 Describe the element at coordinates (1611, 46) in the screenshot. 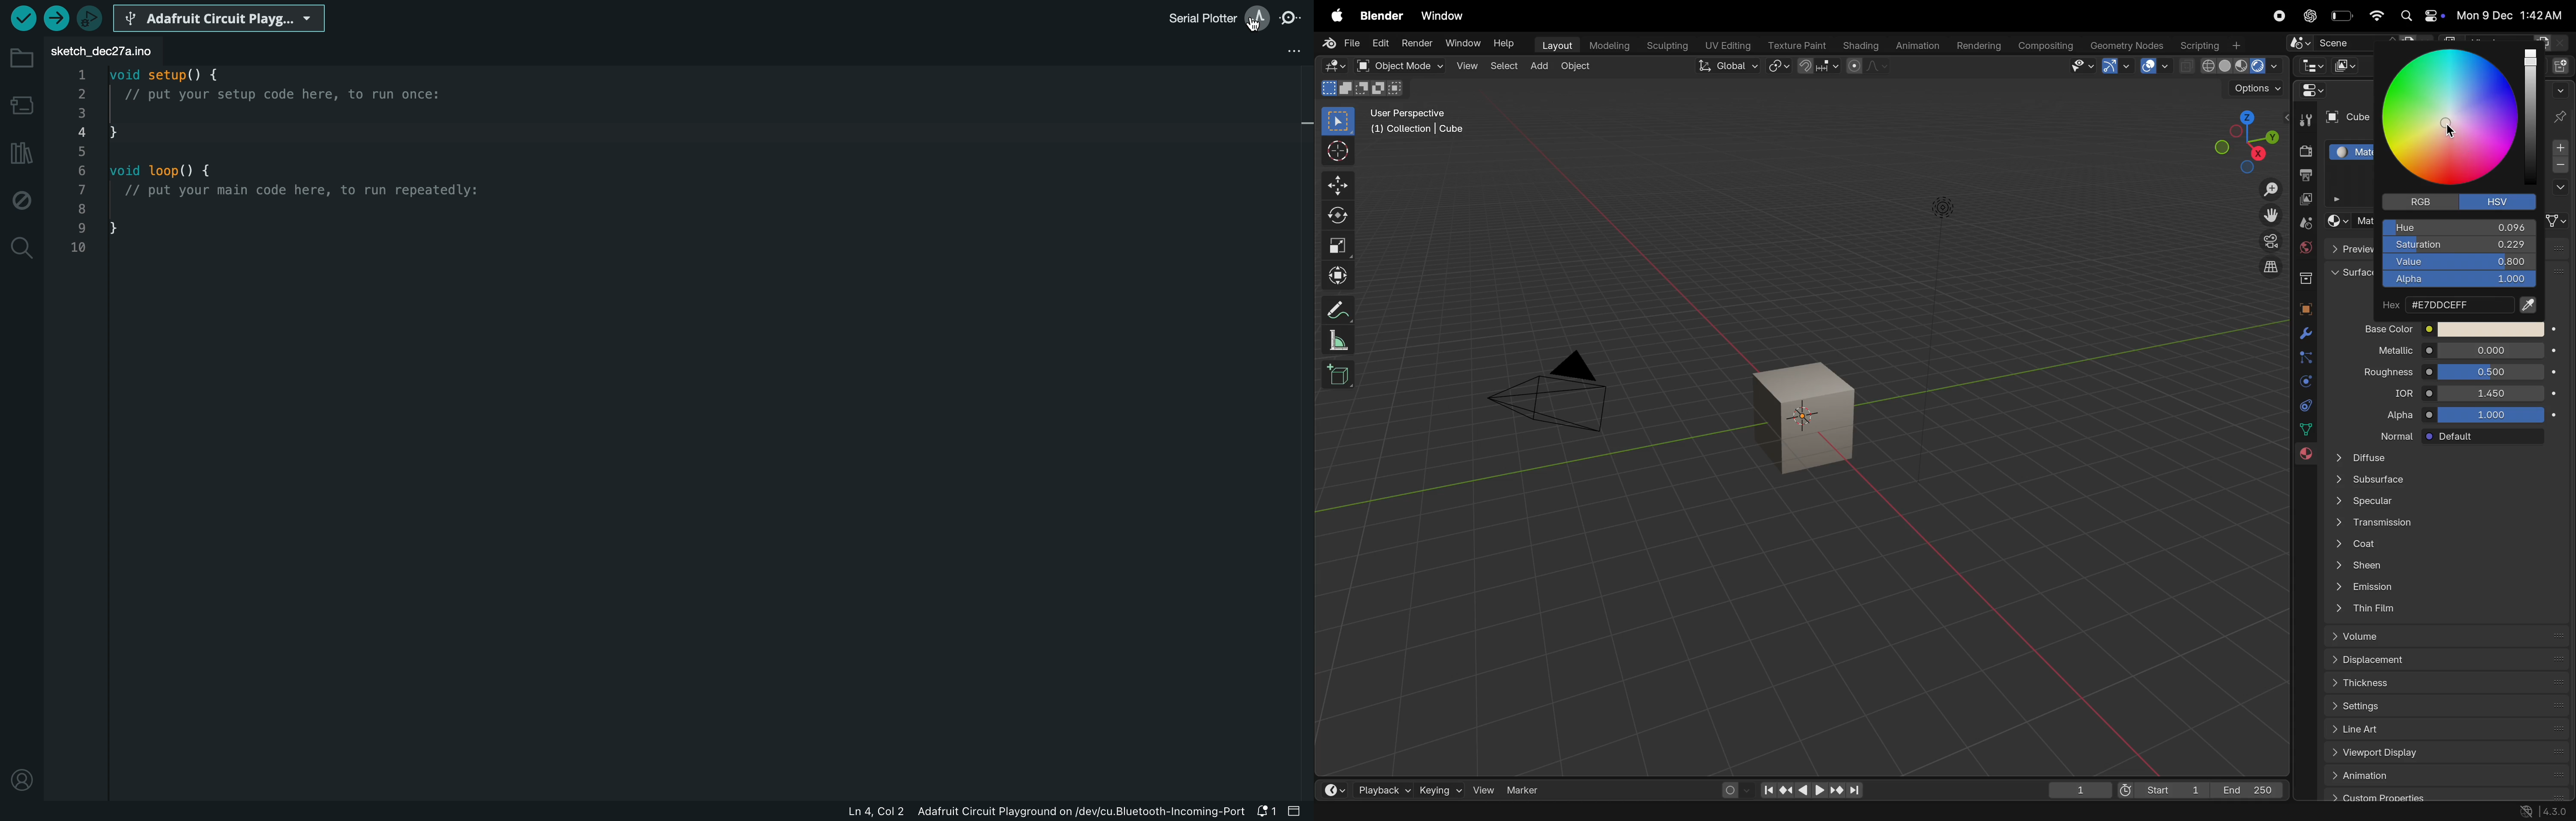

I see `modelling` at that location.